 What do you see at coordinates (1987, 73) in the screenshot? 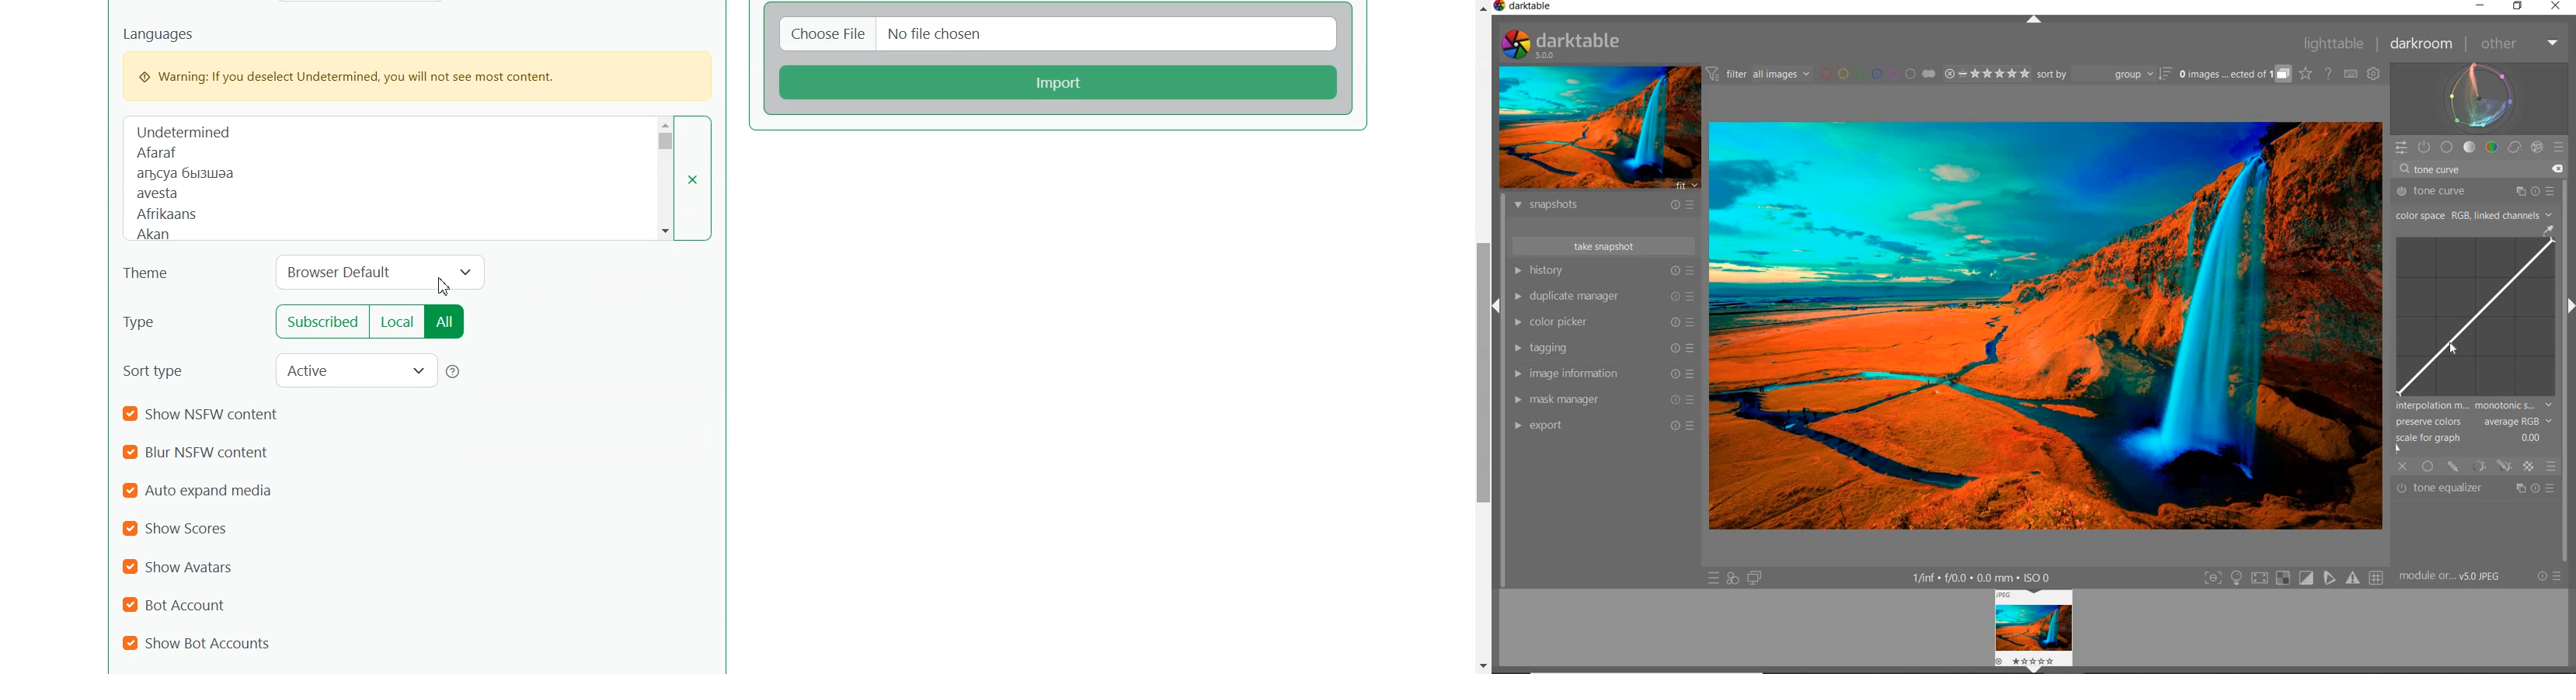
I see `RANGE RATING OF SELECTED IMAGES` at bounding box center [1987, 73].